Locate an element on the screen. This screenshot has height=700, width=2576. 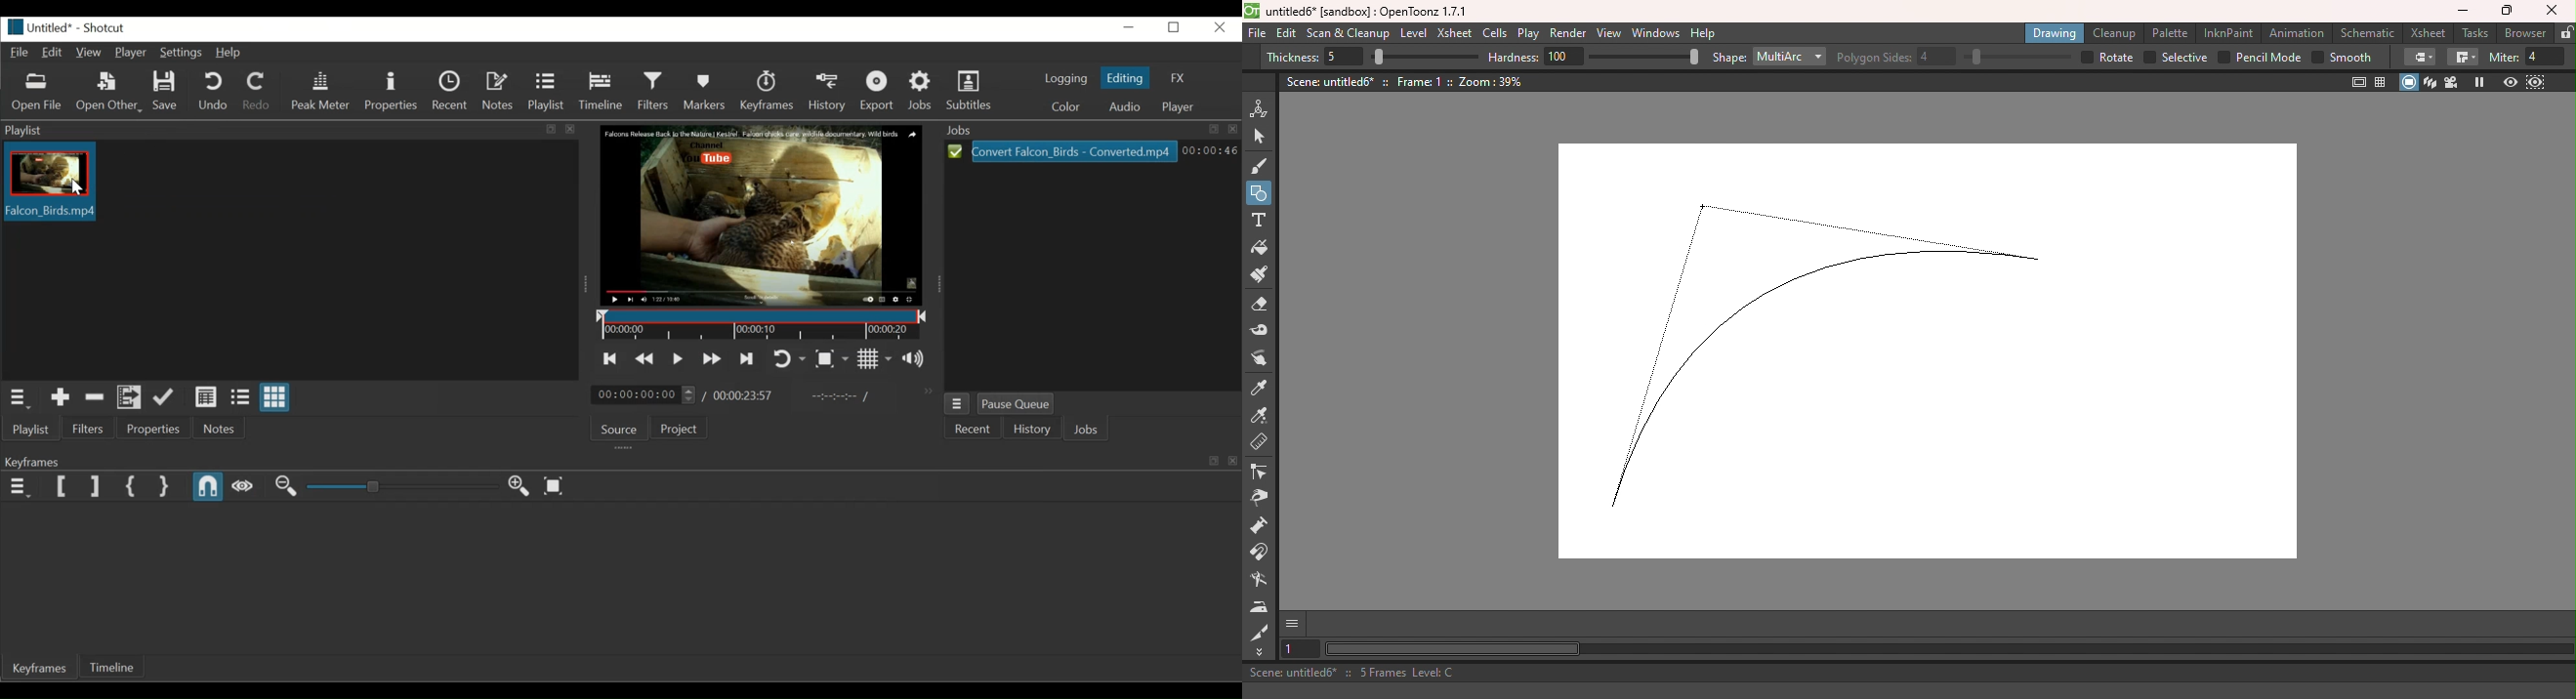
Project is located at coordinates (682, 430).